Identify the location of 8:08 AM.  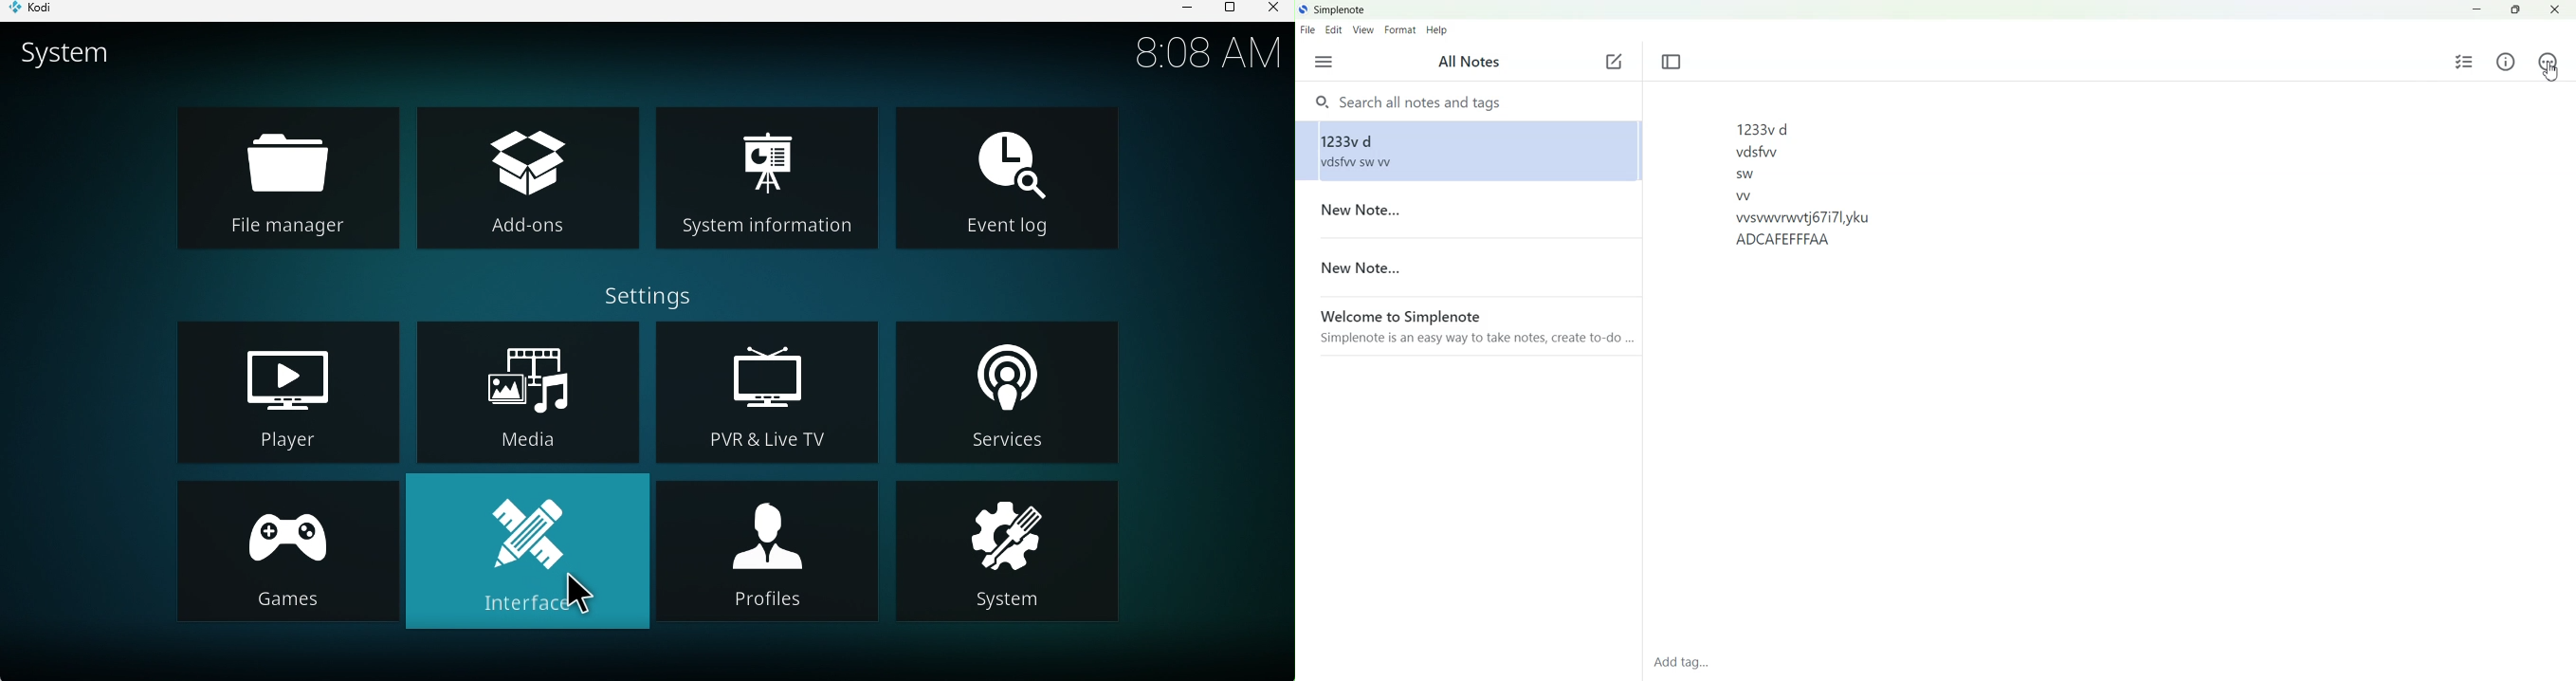
(1211, 57).